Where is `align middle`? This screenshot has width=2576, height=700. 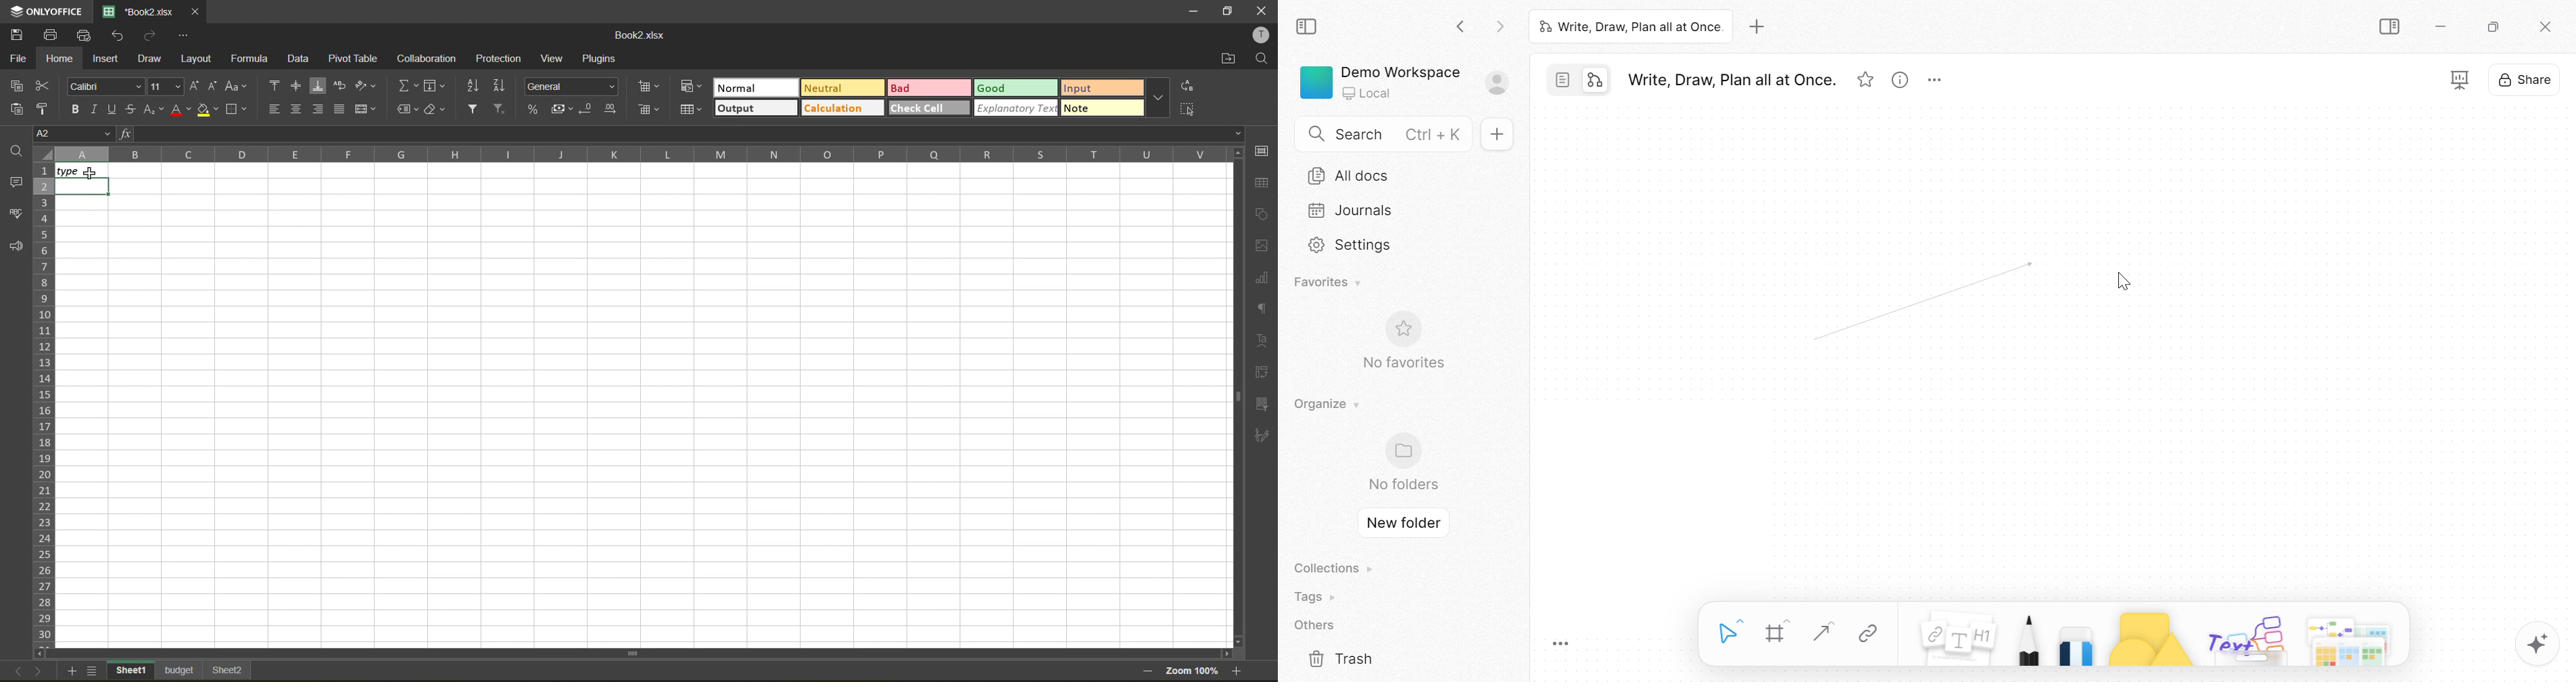
align middle is located at coordinates (298, 87).